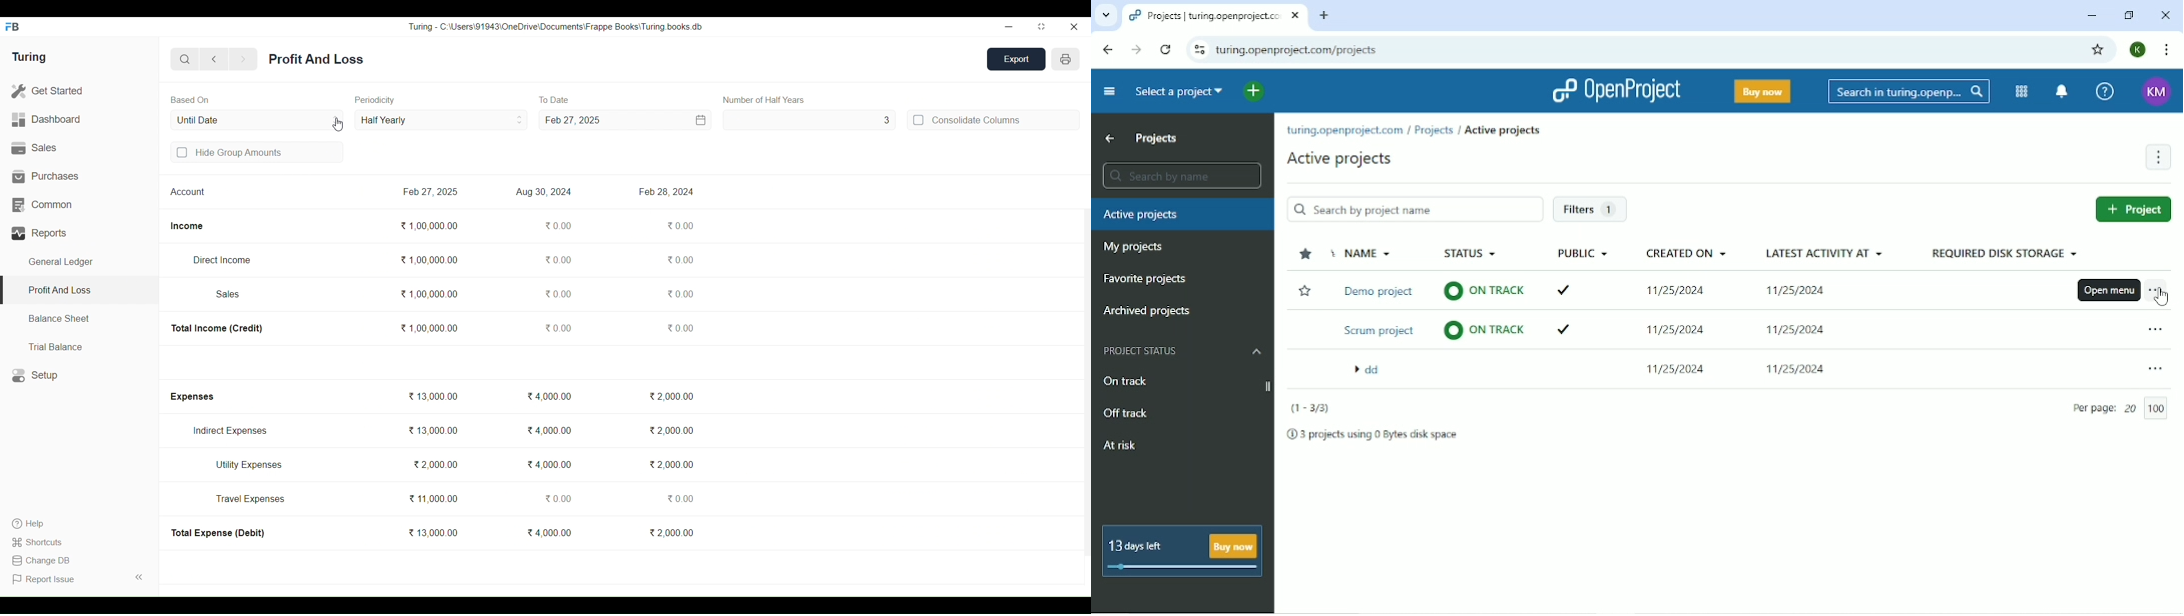  Describe the element at coordinates (139, 577) in the screenshot. I see `Collapse` at that location.